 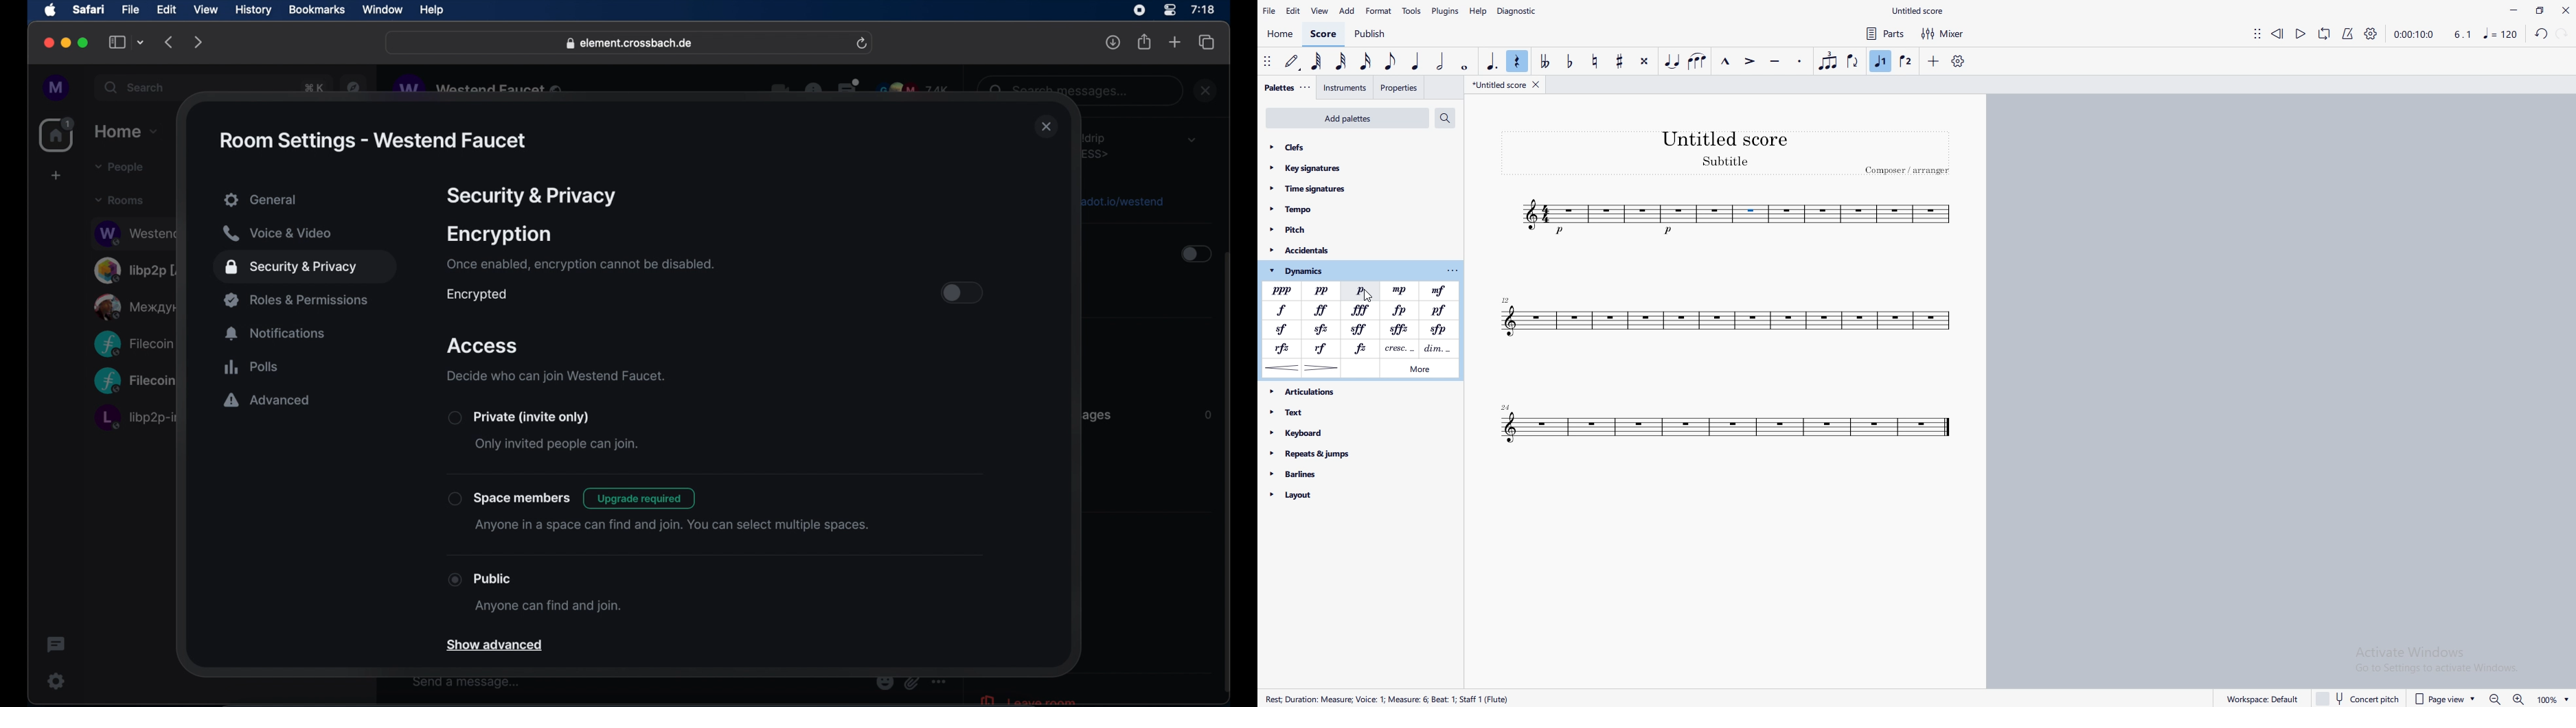 What do you see at coordinates (1696, 61) in the screenshot?
I see `slur` at bounding box center [1696, 61].